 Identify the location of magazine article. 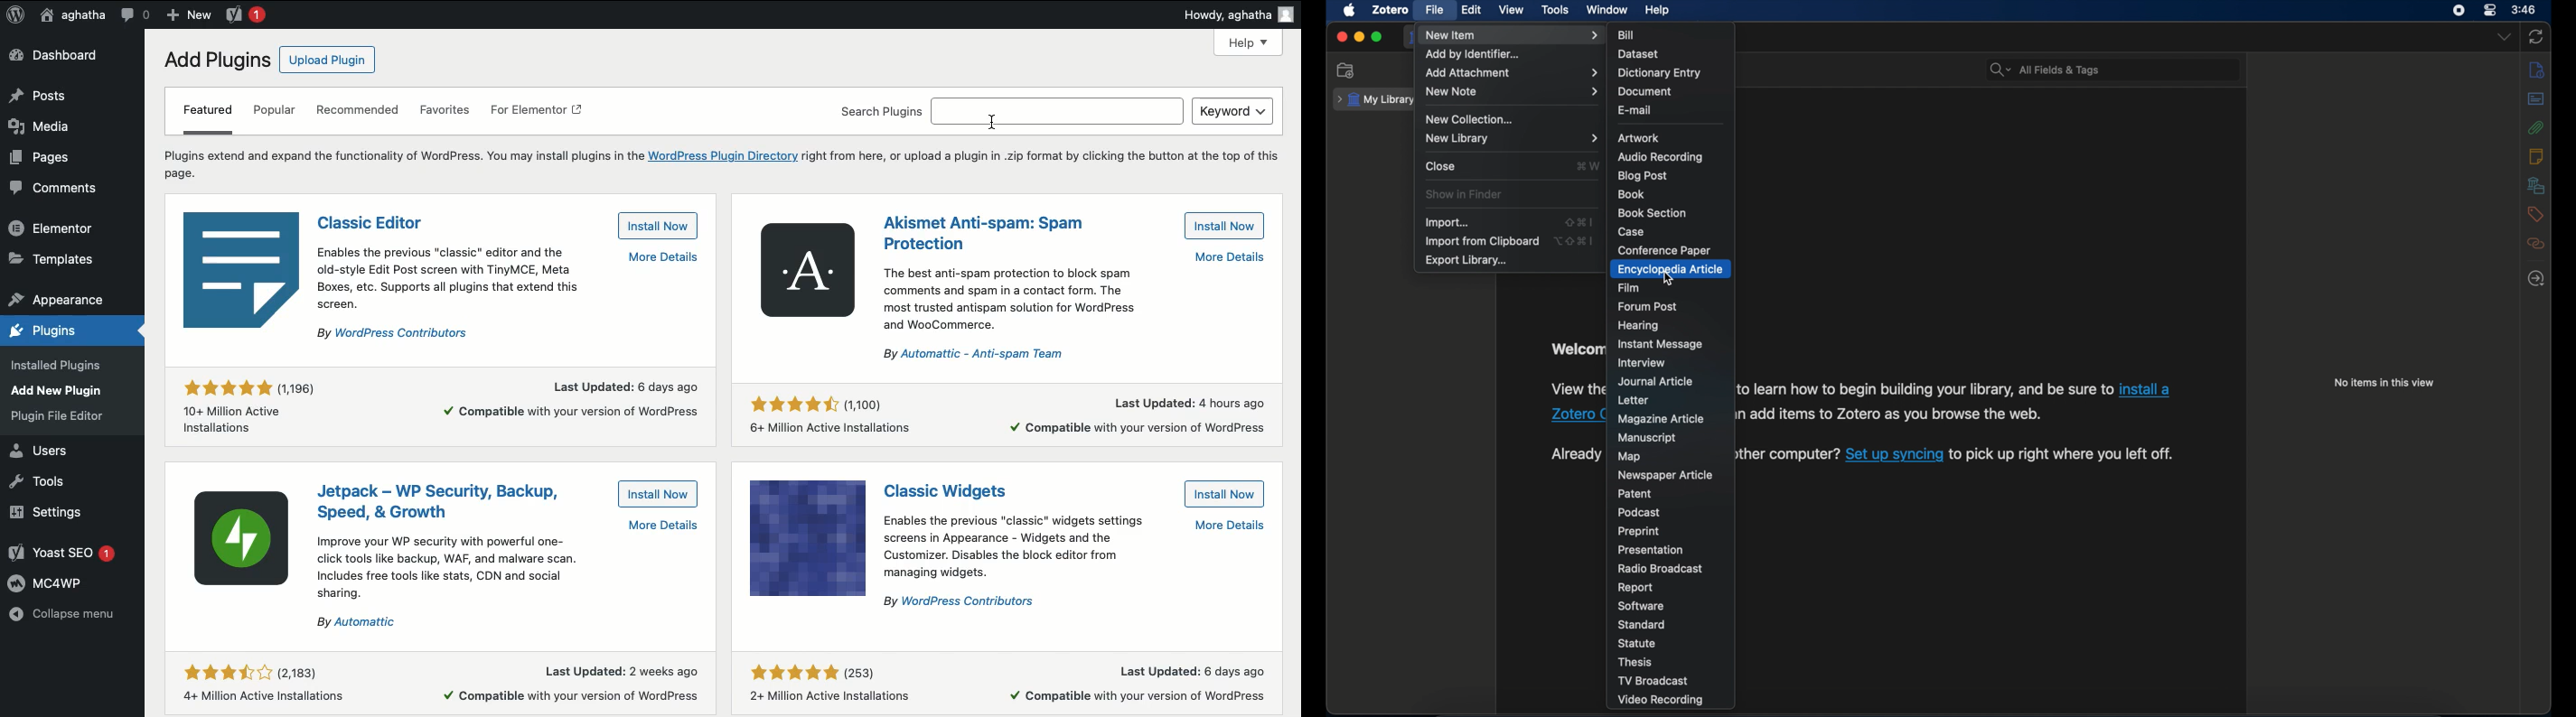
(1664, 420).